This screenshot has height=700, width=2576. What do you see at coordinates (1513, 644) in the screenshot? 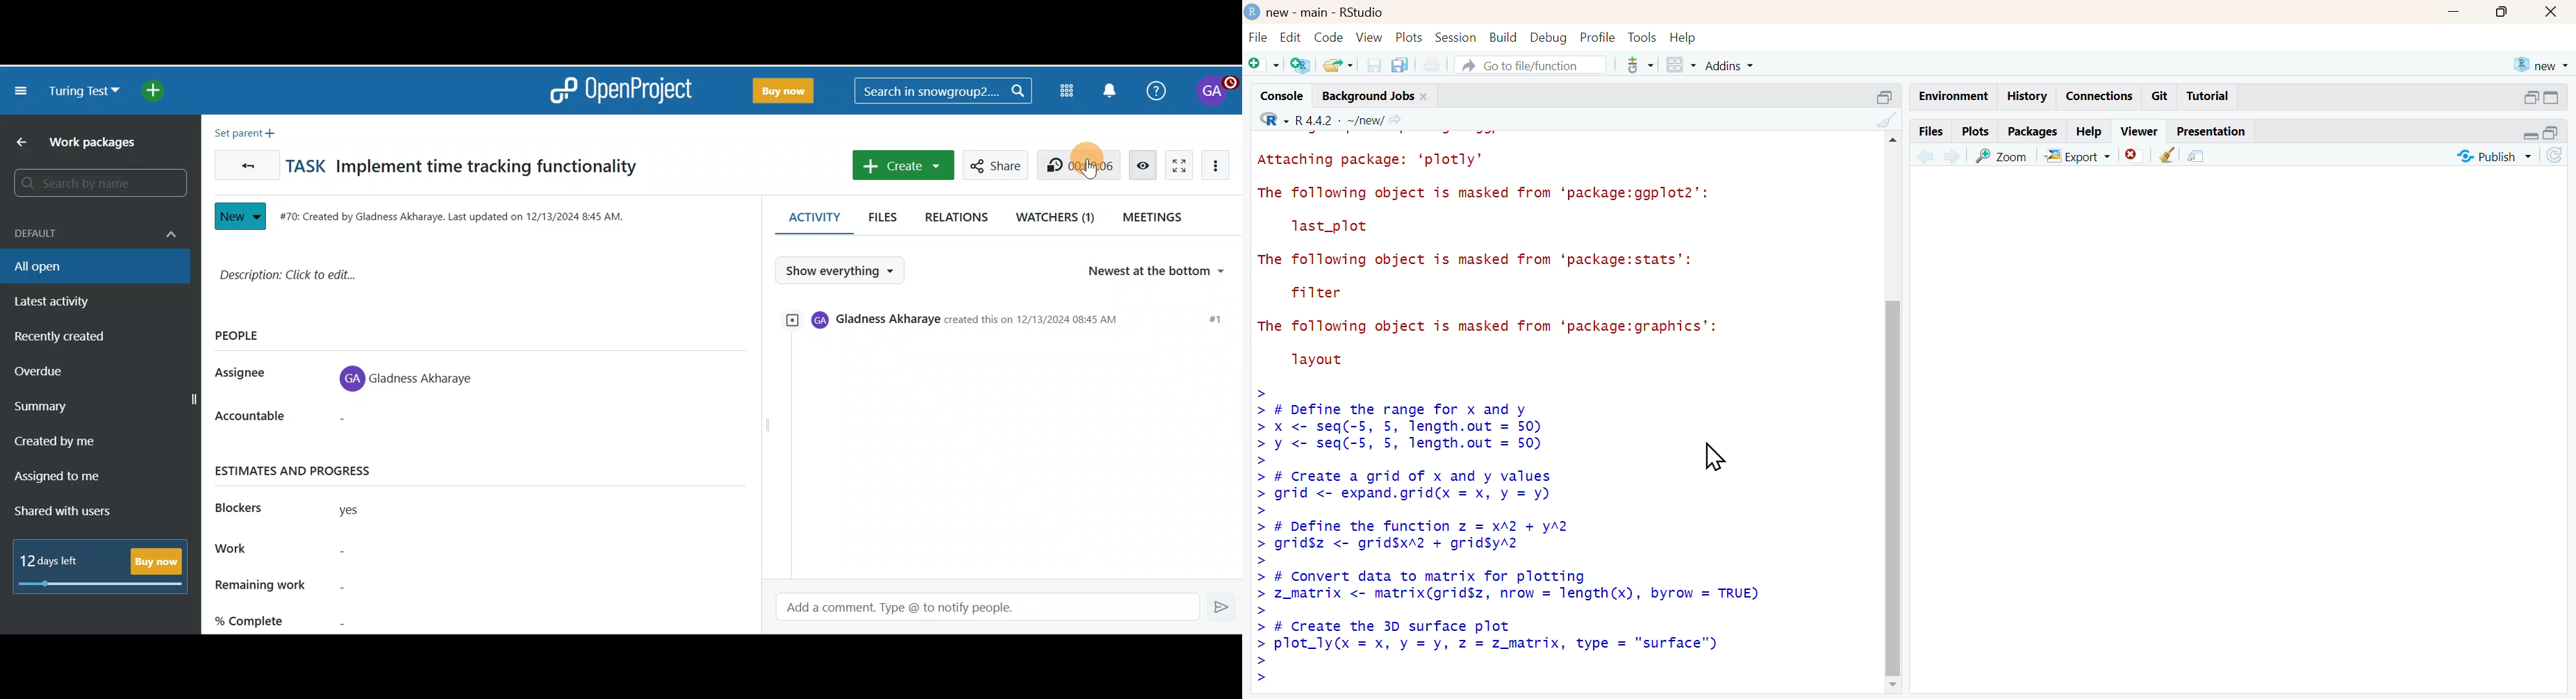
I see `> plot_ly(x = x, y=y, z = z_matrix, type = "surface")` at bounding box center [1513, 644].